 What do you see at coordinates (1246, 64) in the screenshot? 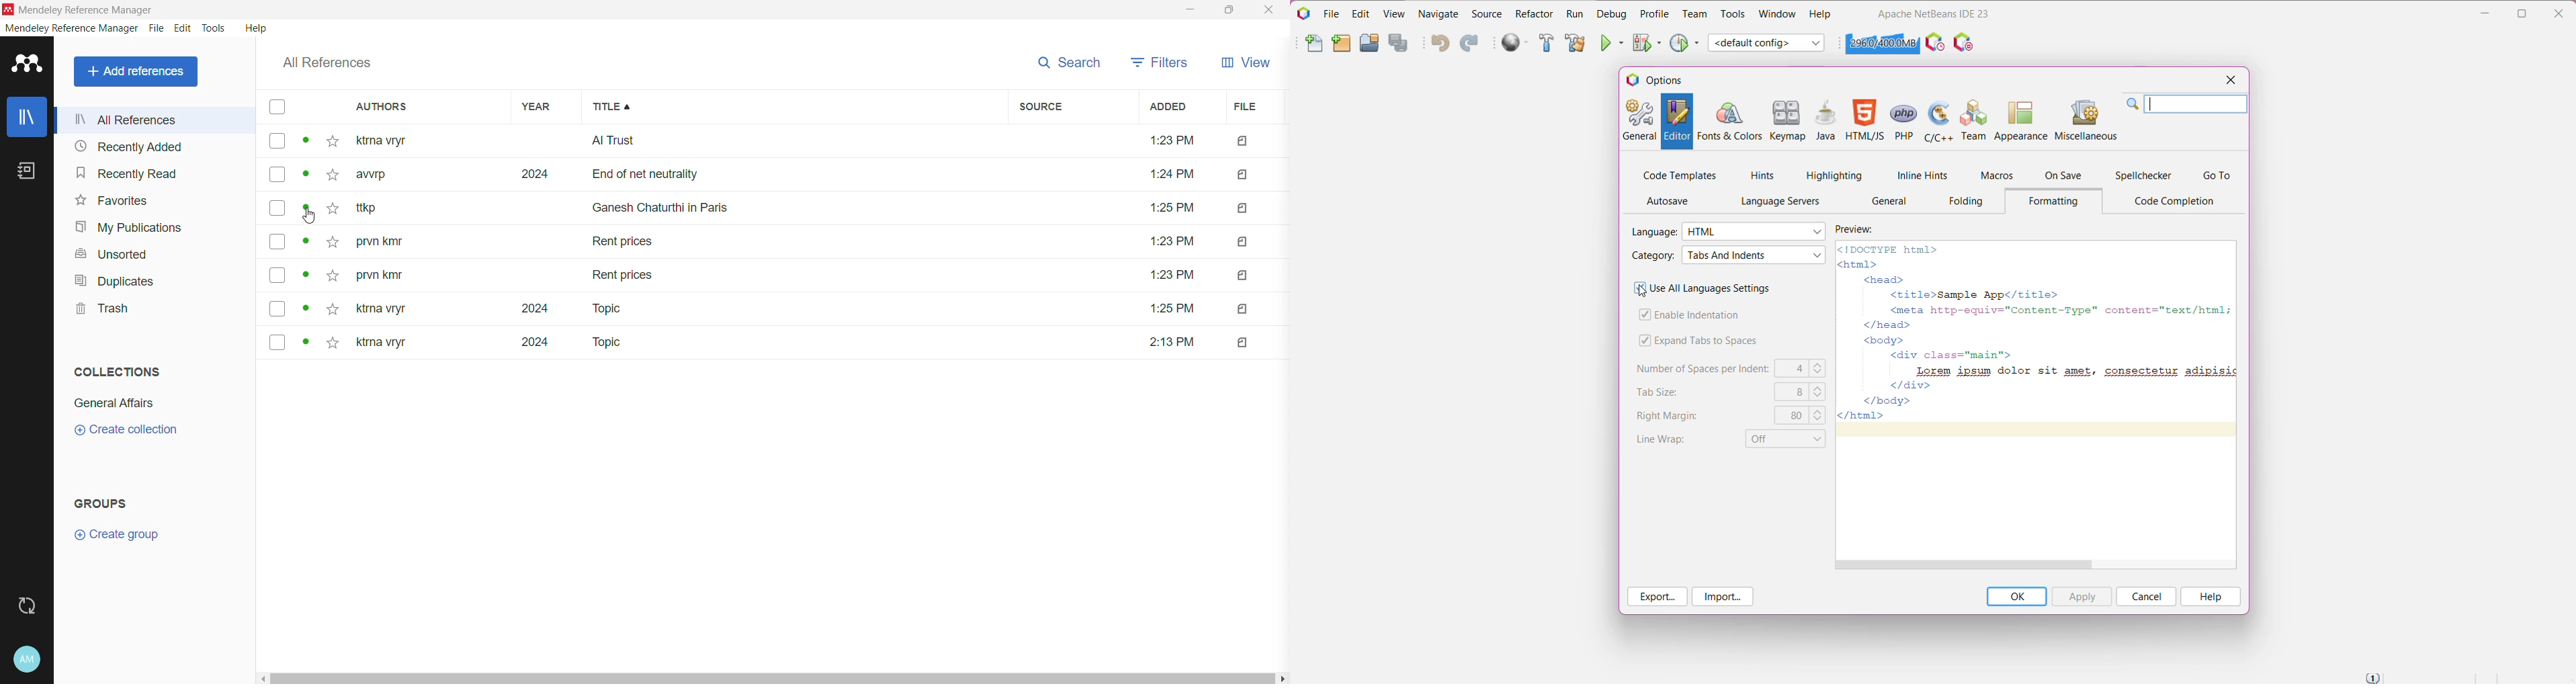
I see `View` at bounding box center [1246, 64].